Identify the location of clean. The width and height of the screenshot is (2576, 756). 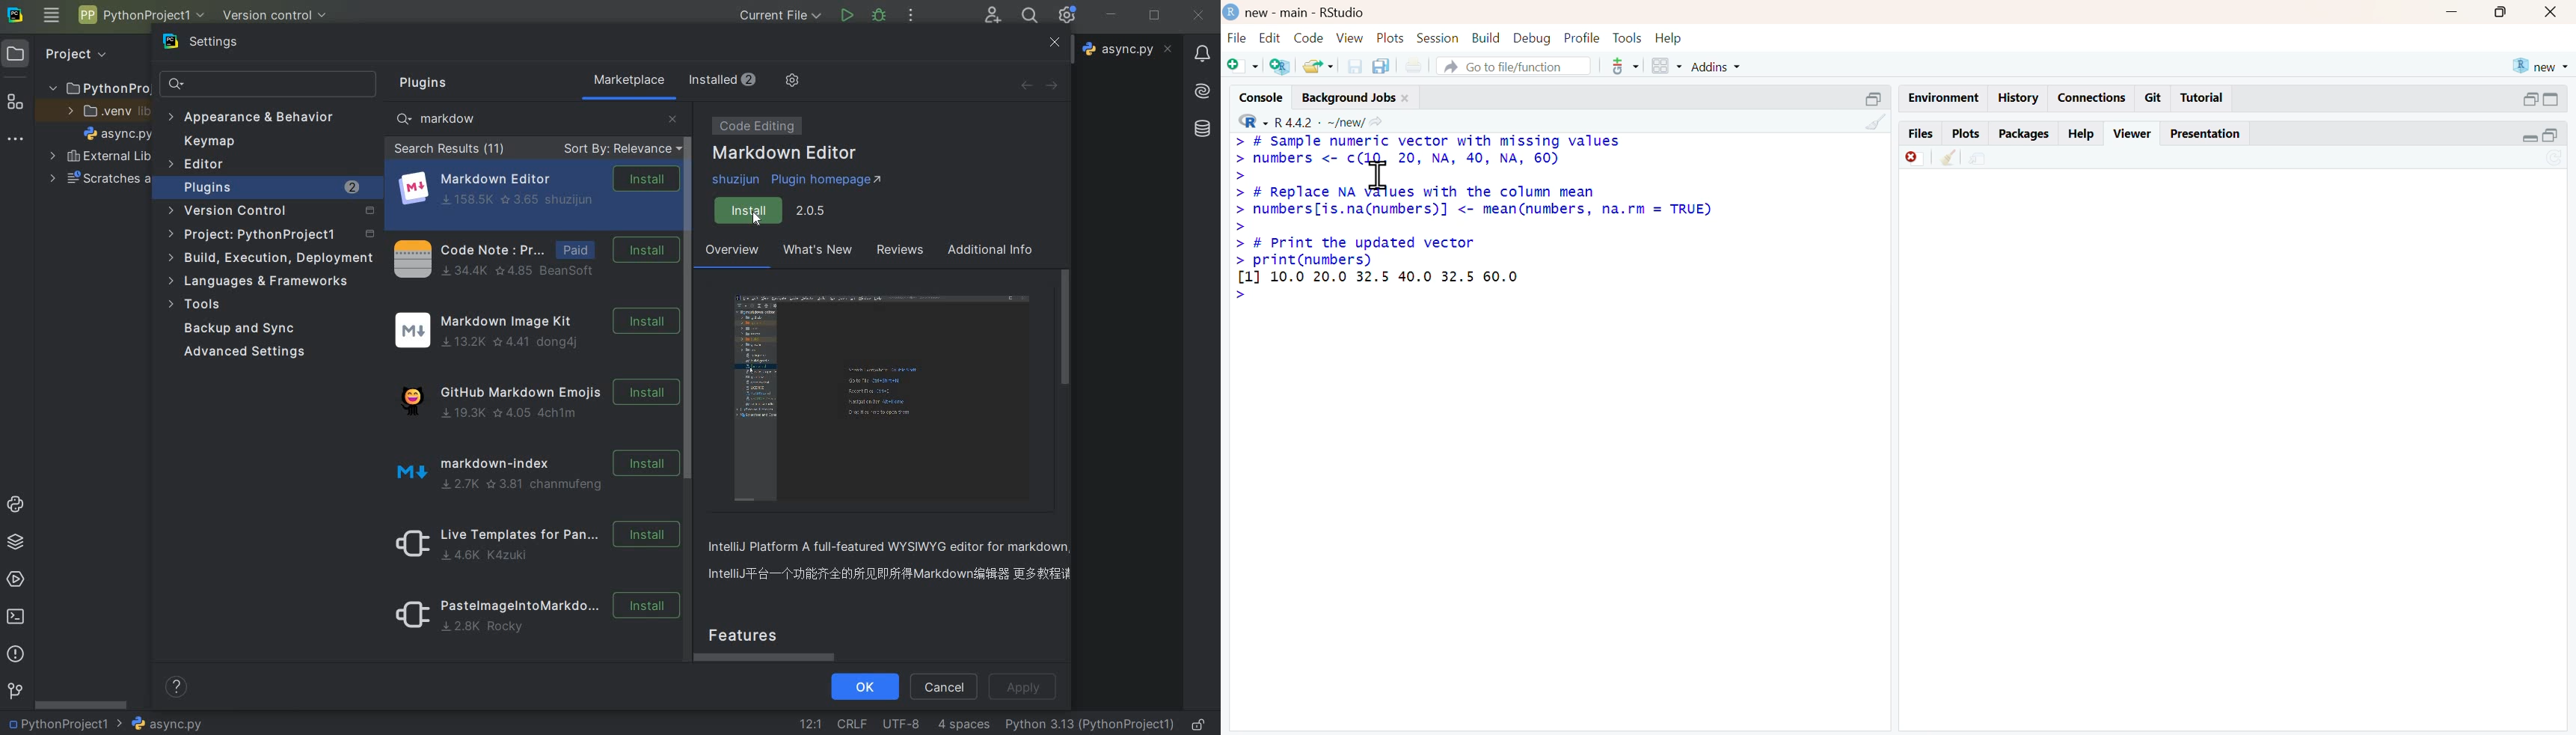
(1877, 123).